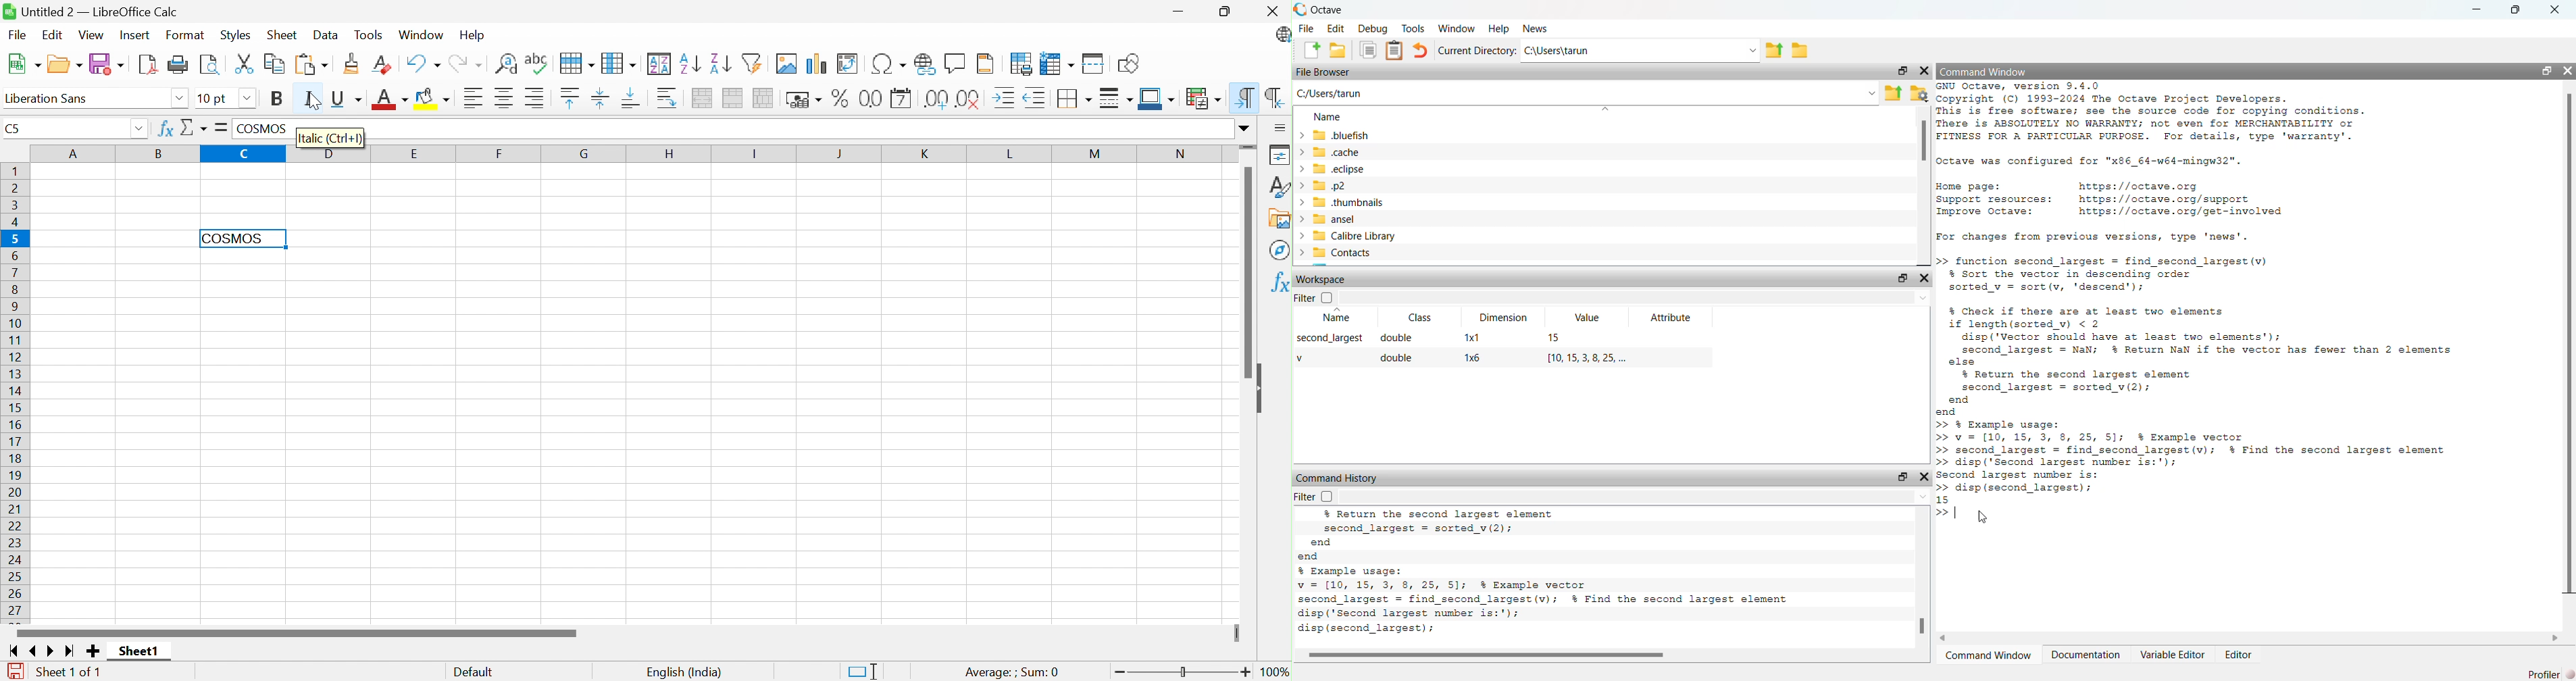 The image size is (2576, 700). I want to click on close, so click(2559, 9).